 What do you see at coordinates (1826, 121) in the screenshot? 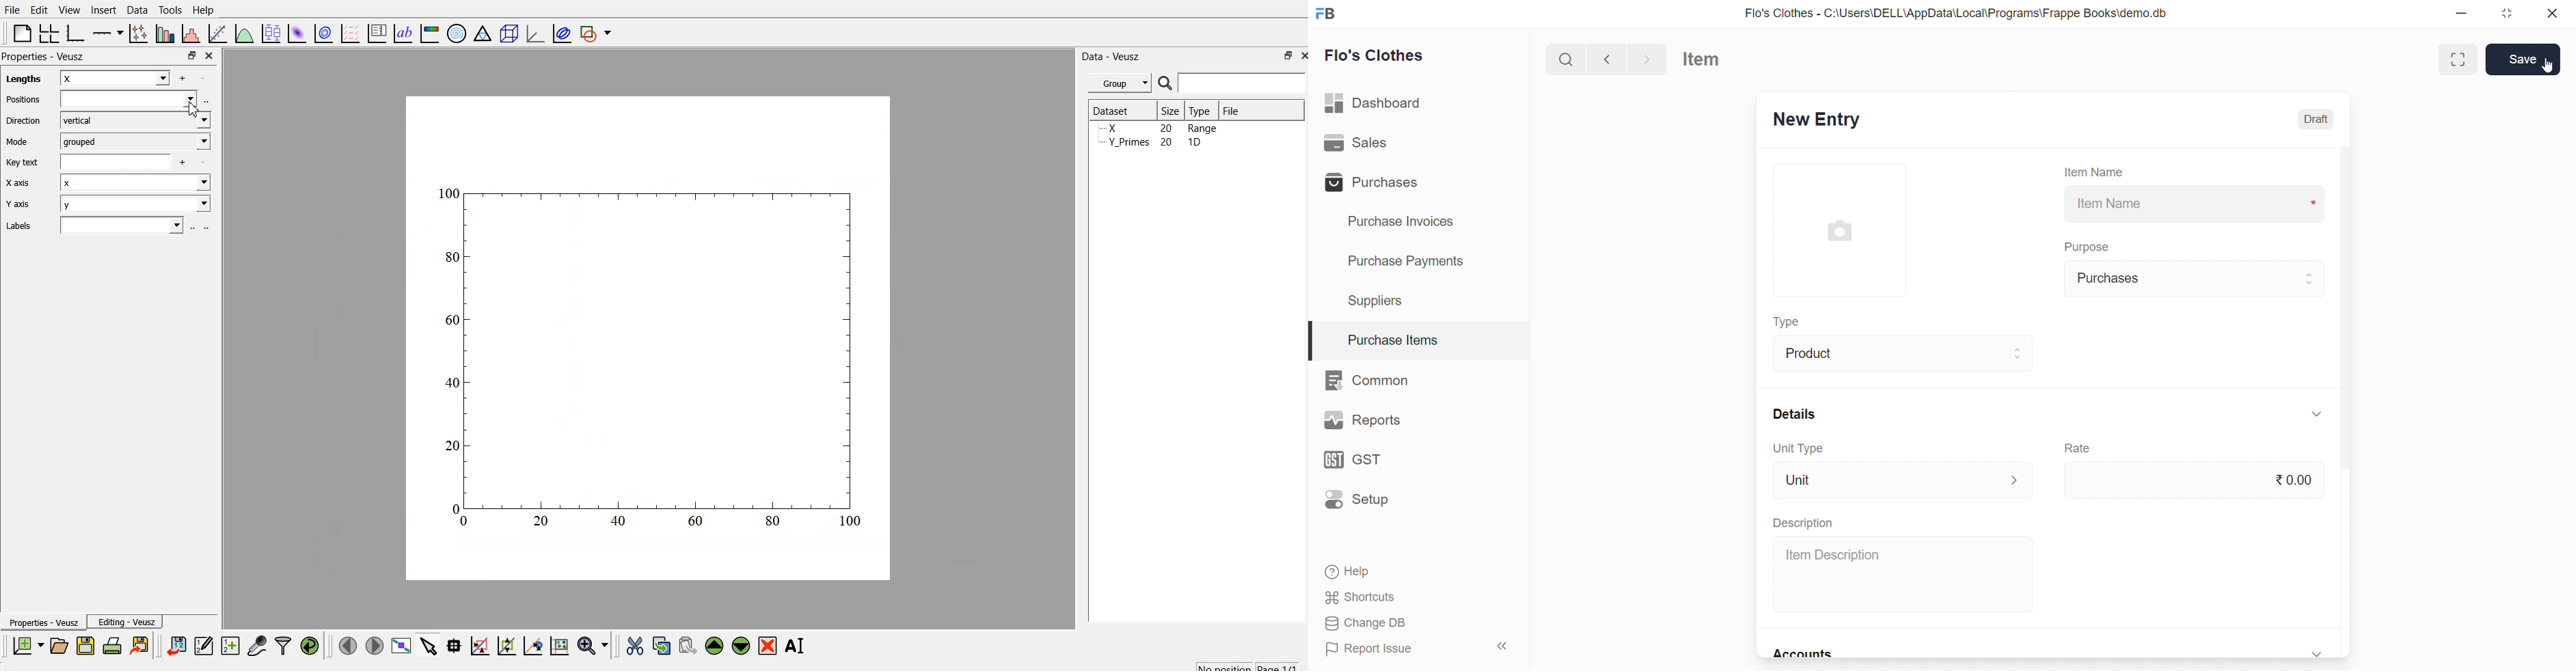
I see `New Entry` at bounding box center [1826, 121].